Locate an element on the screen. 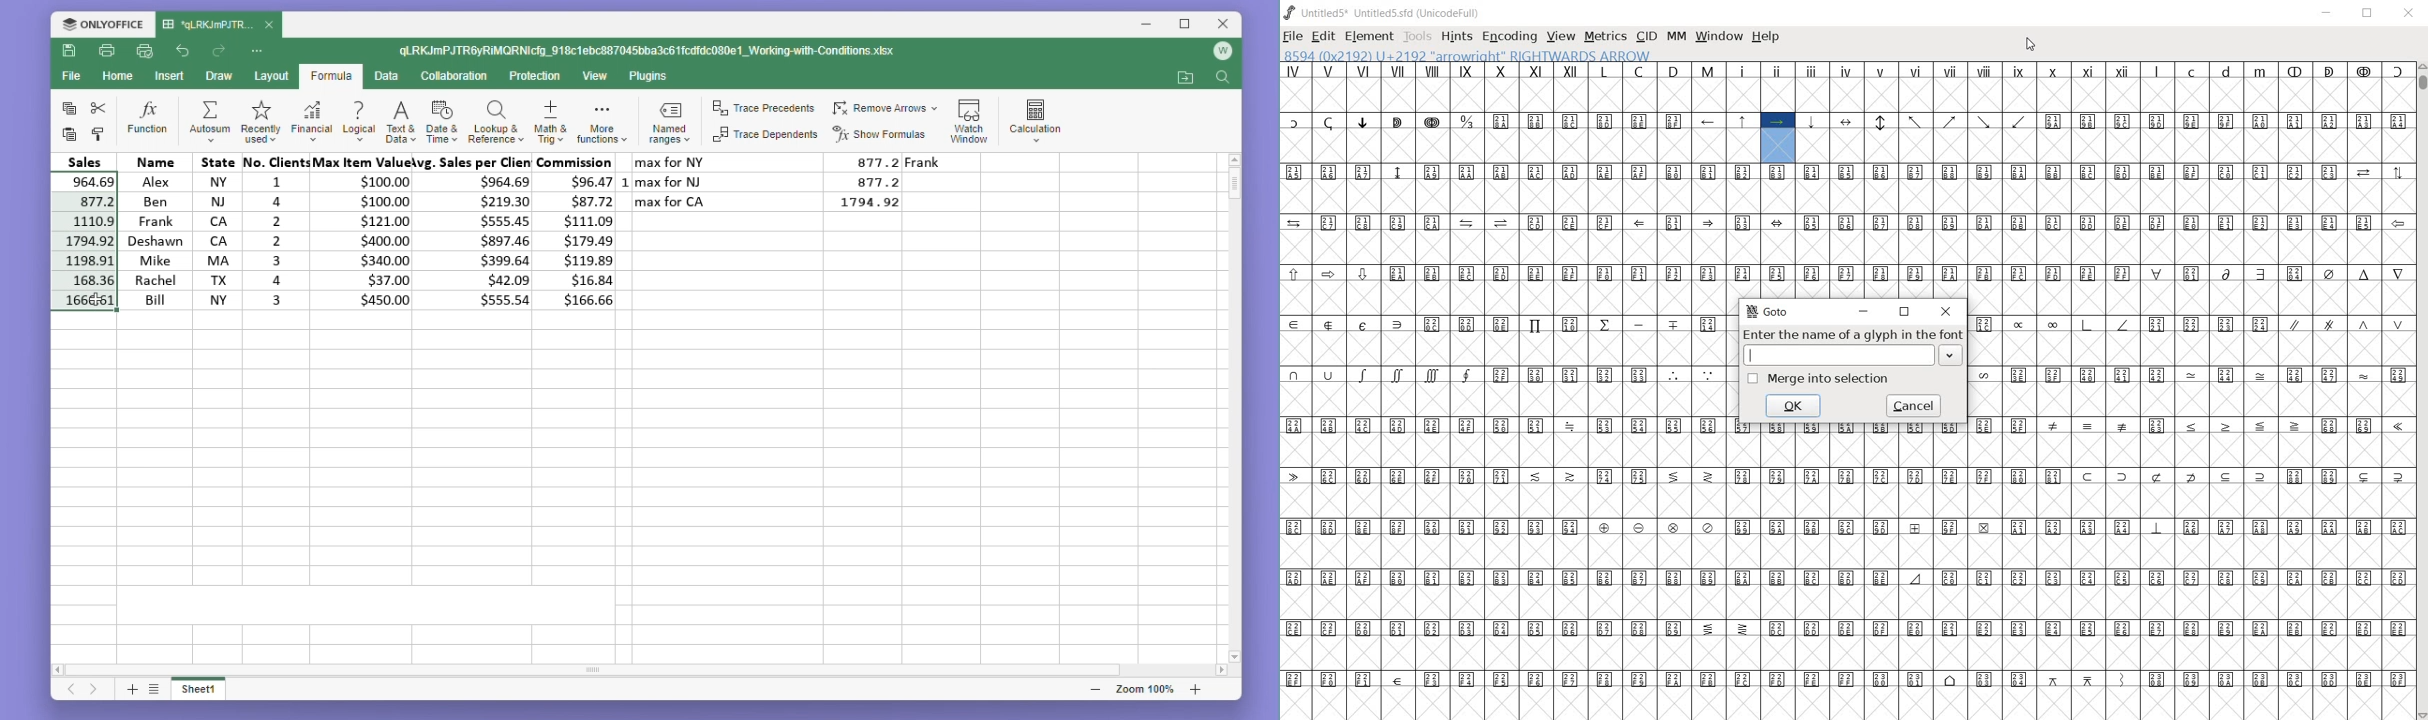  Collaboration is located at coordinates (453, 76).